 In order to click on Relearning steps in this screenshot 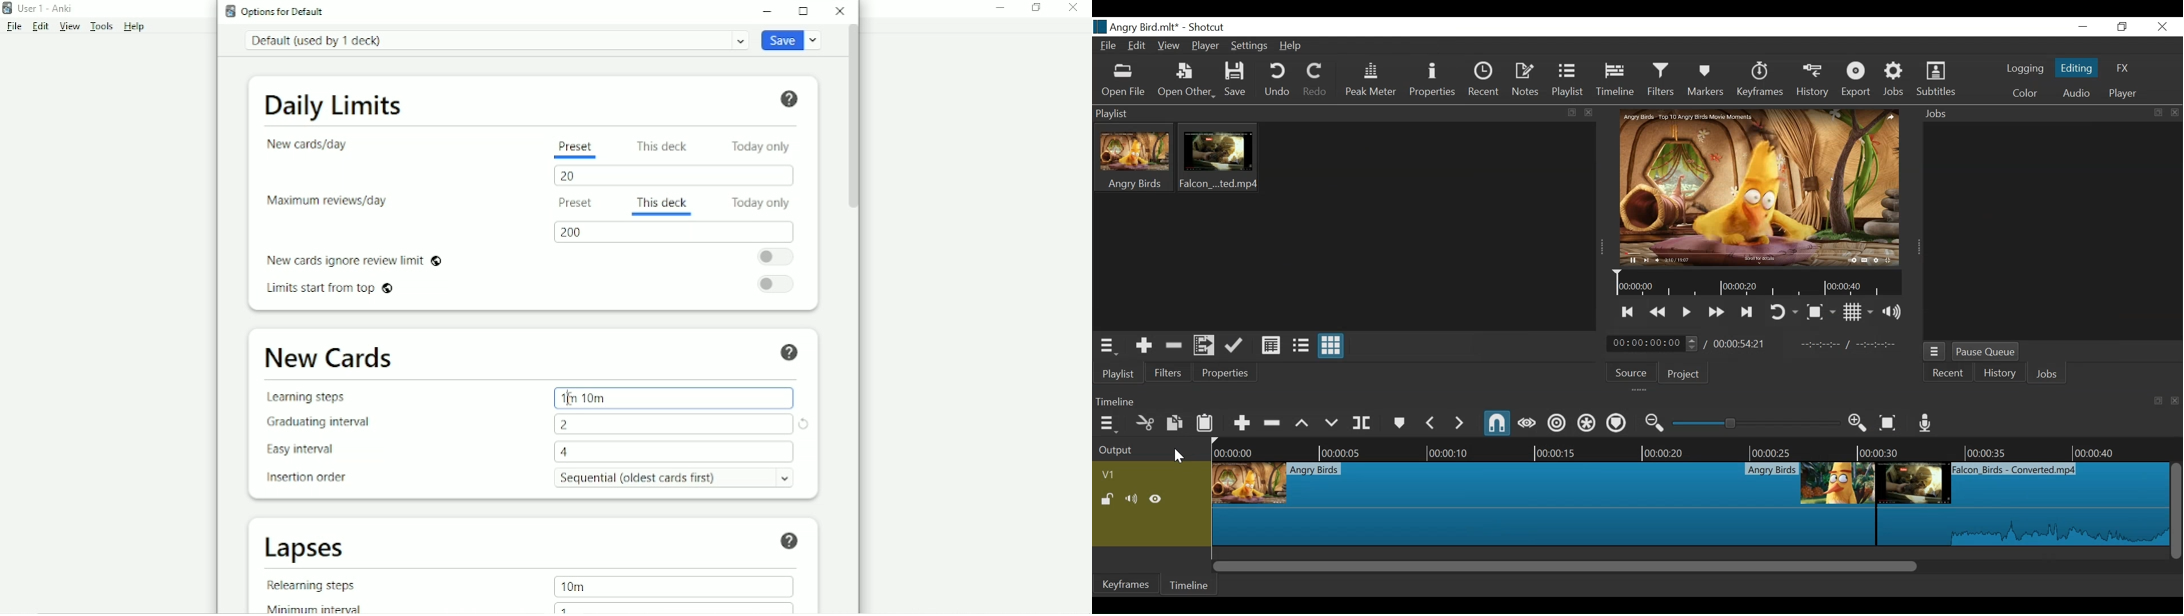, I will do `click(311, 585)`.